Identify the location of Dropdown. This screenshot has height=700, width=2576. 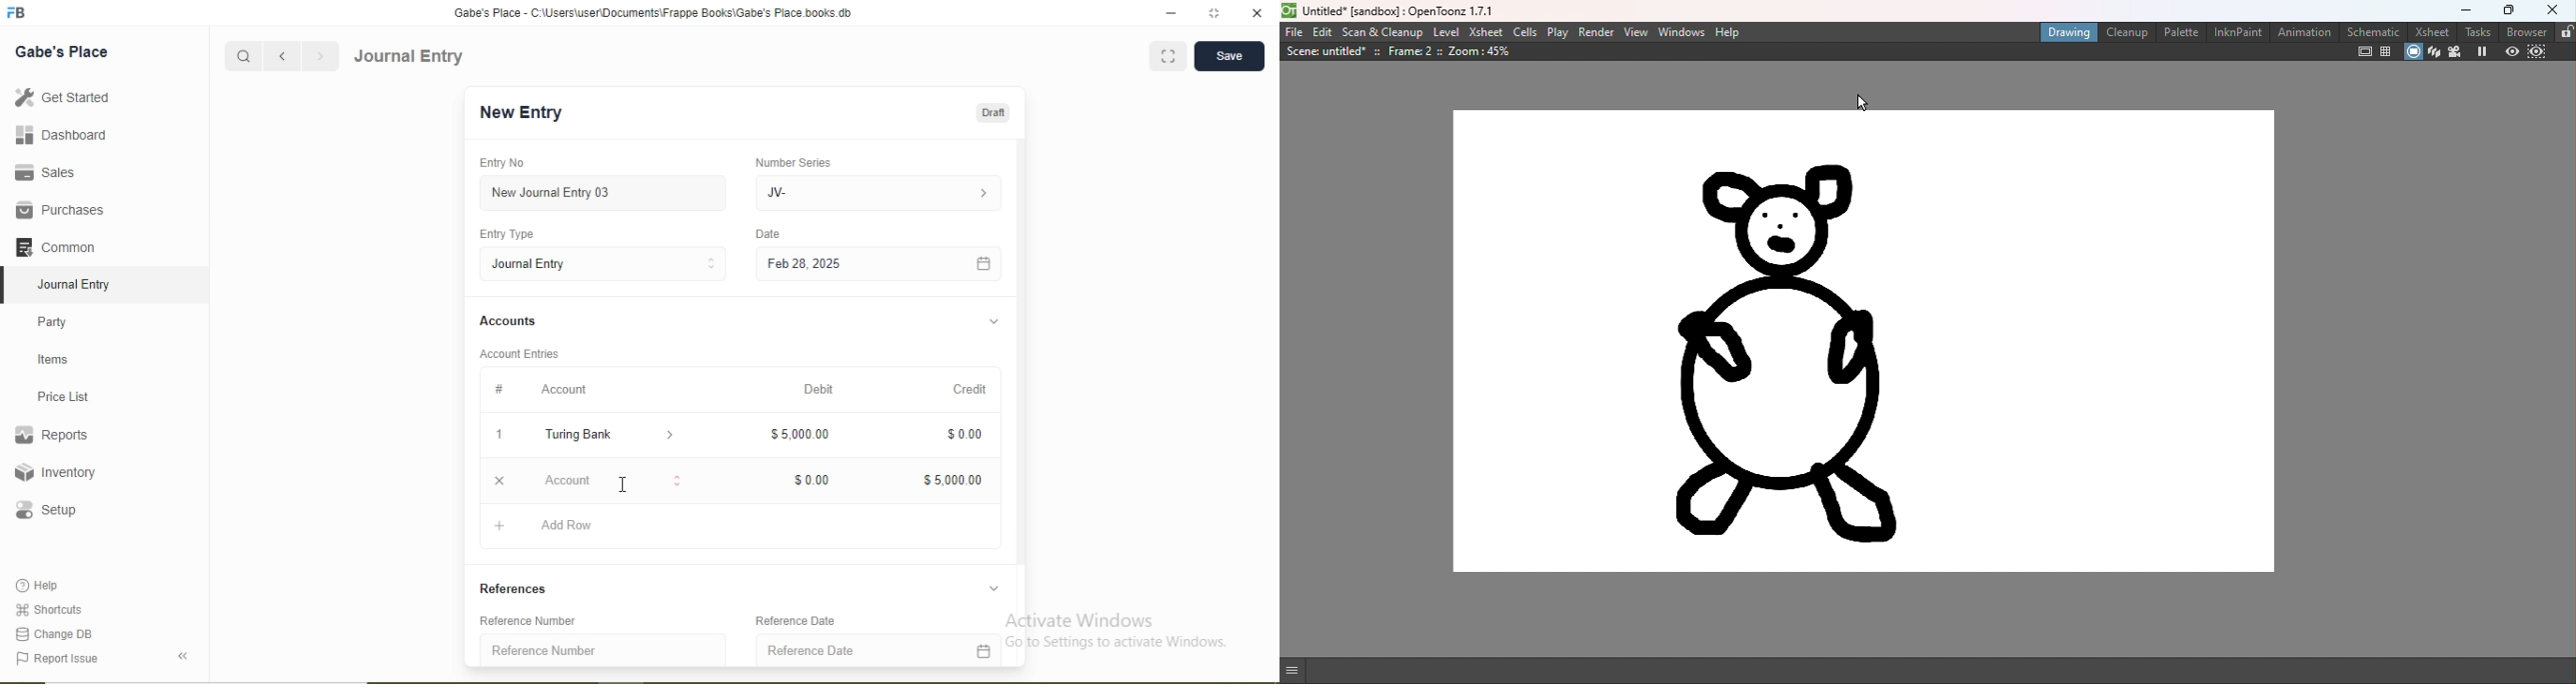
(995, 322).